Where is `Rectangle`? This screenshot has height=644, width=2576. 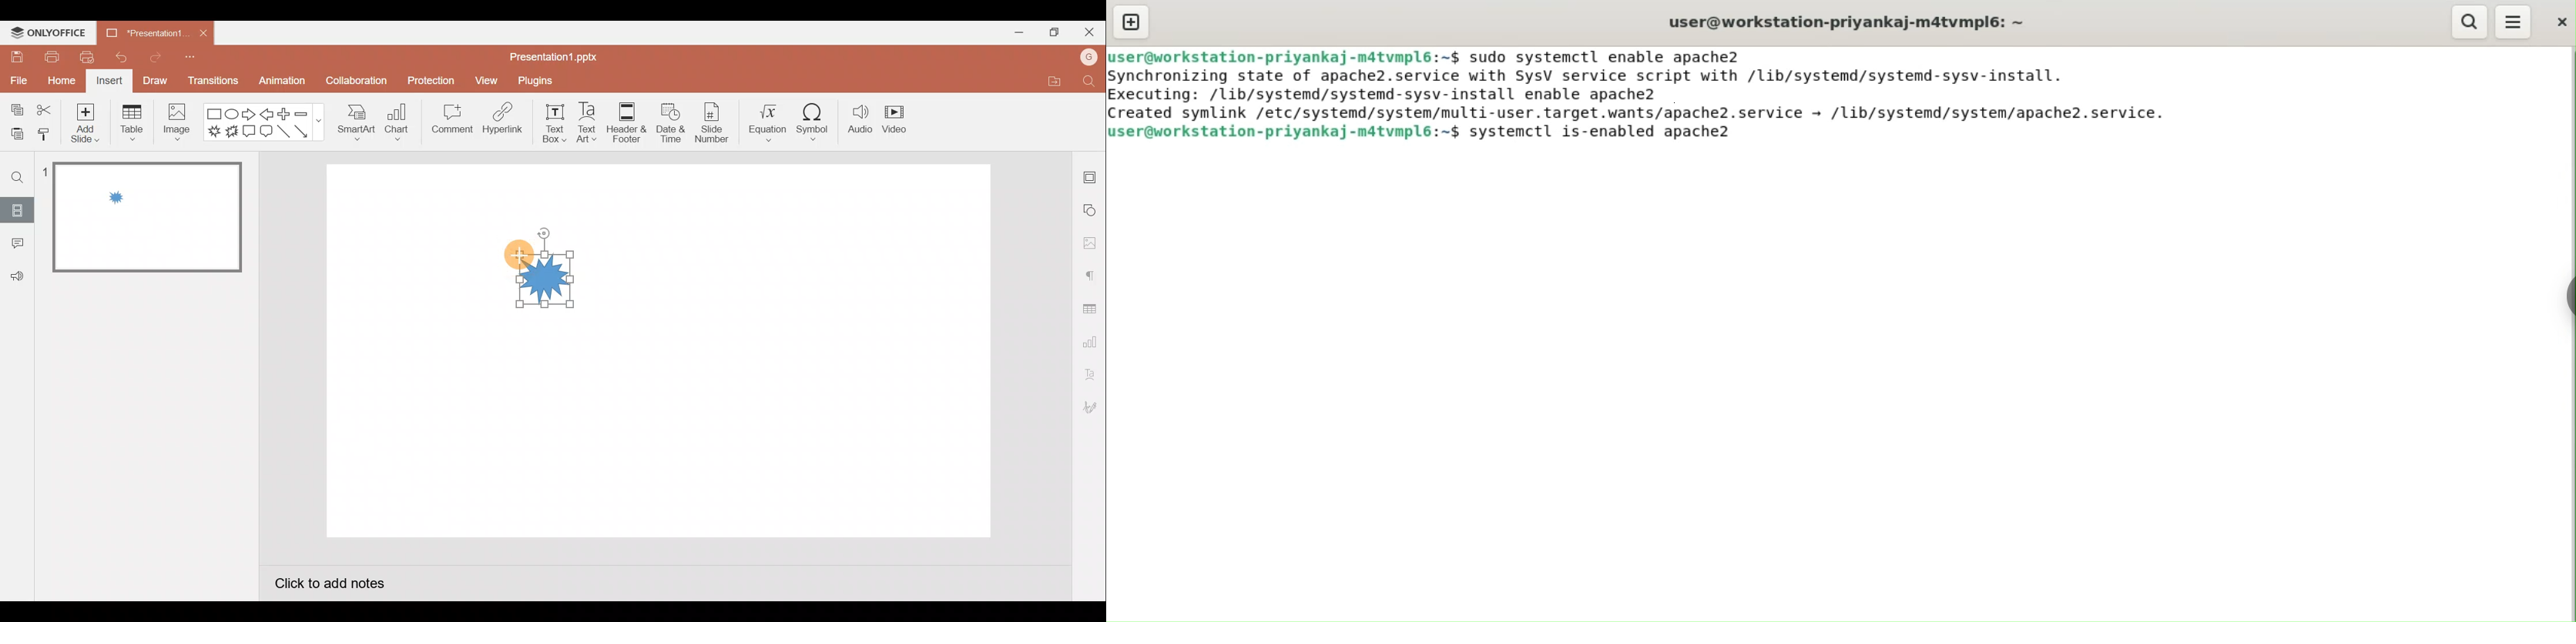 Rectangle is located at coordinates (214, 112).